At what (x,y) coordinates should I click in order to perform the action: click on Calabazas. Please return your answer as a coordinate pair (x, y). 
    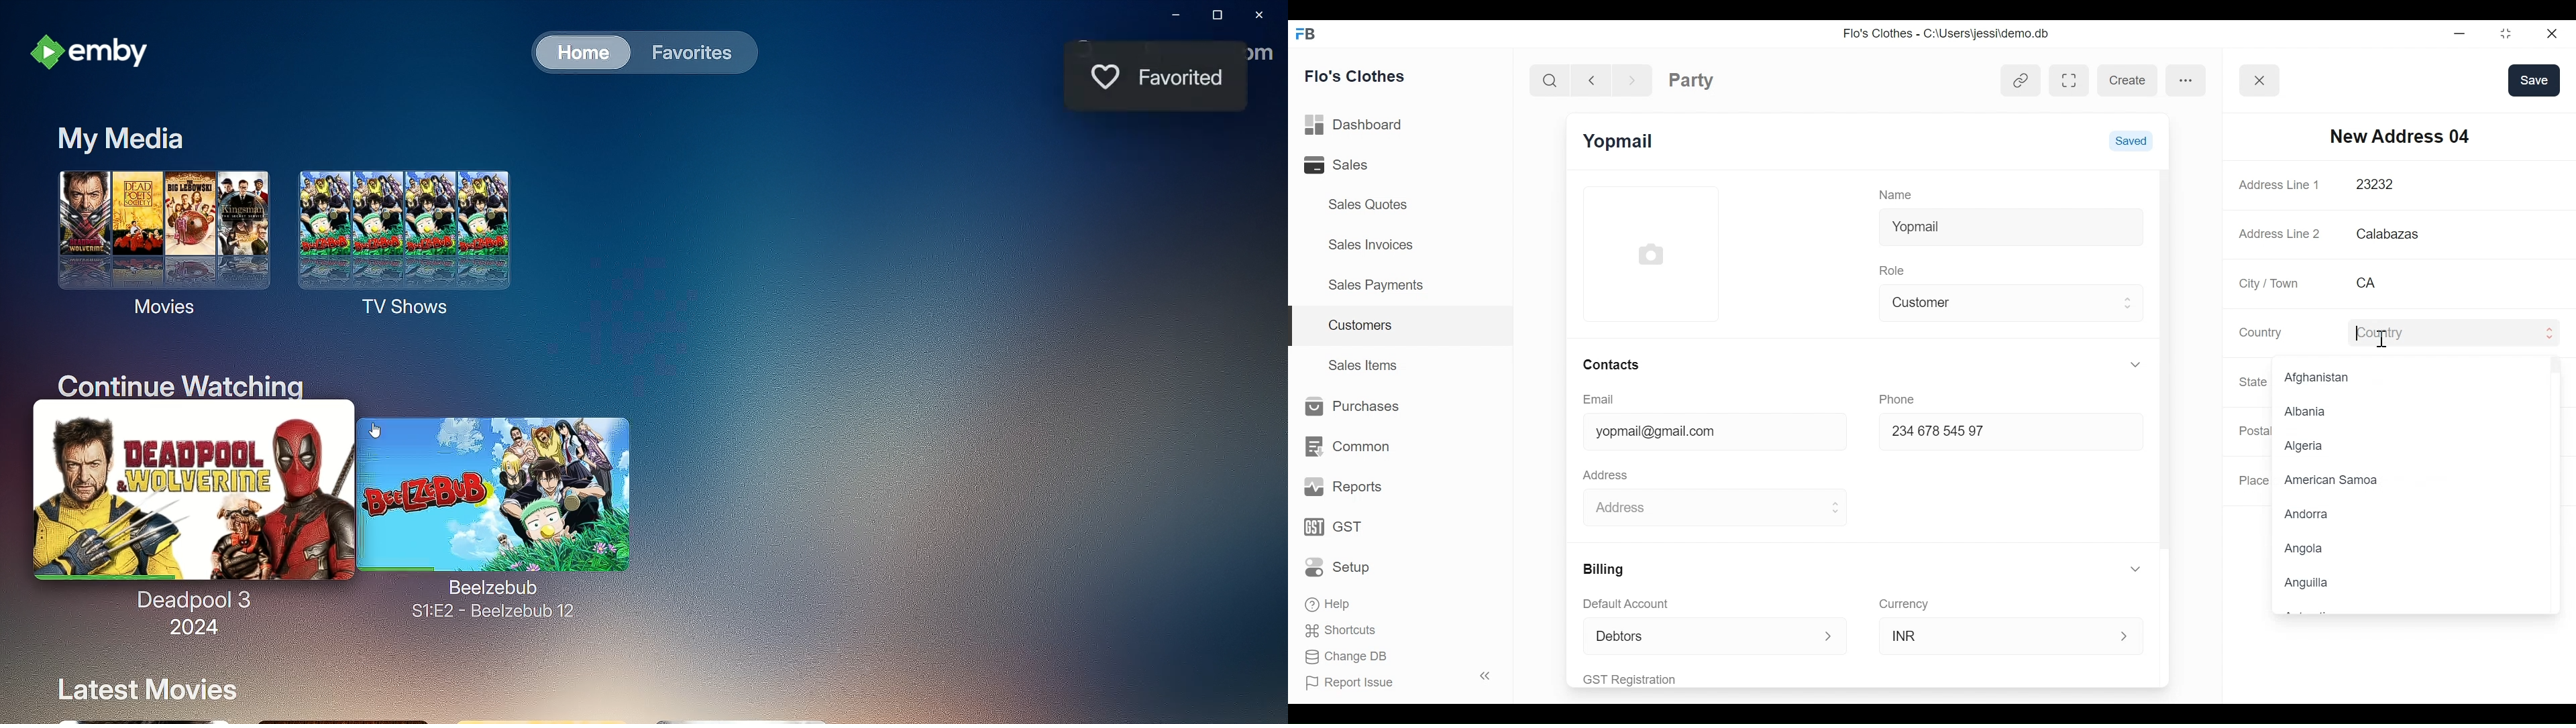
    Looking at the image, I should click on (2454, 234).